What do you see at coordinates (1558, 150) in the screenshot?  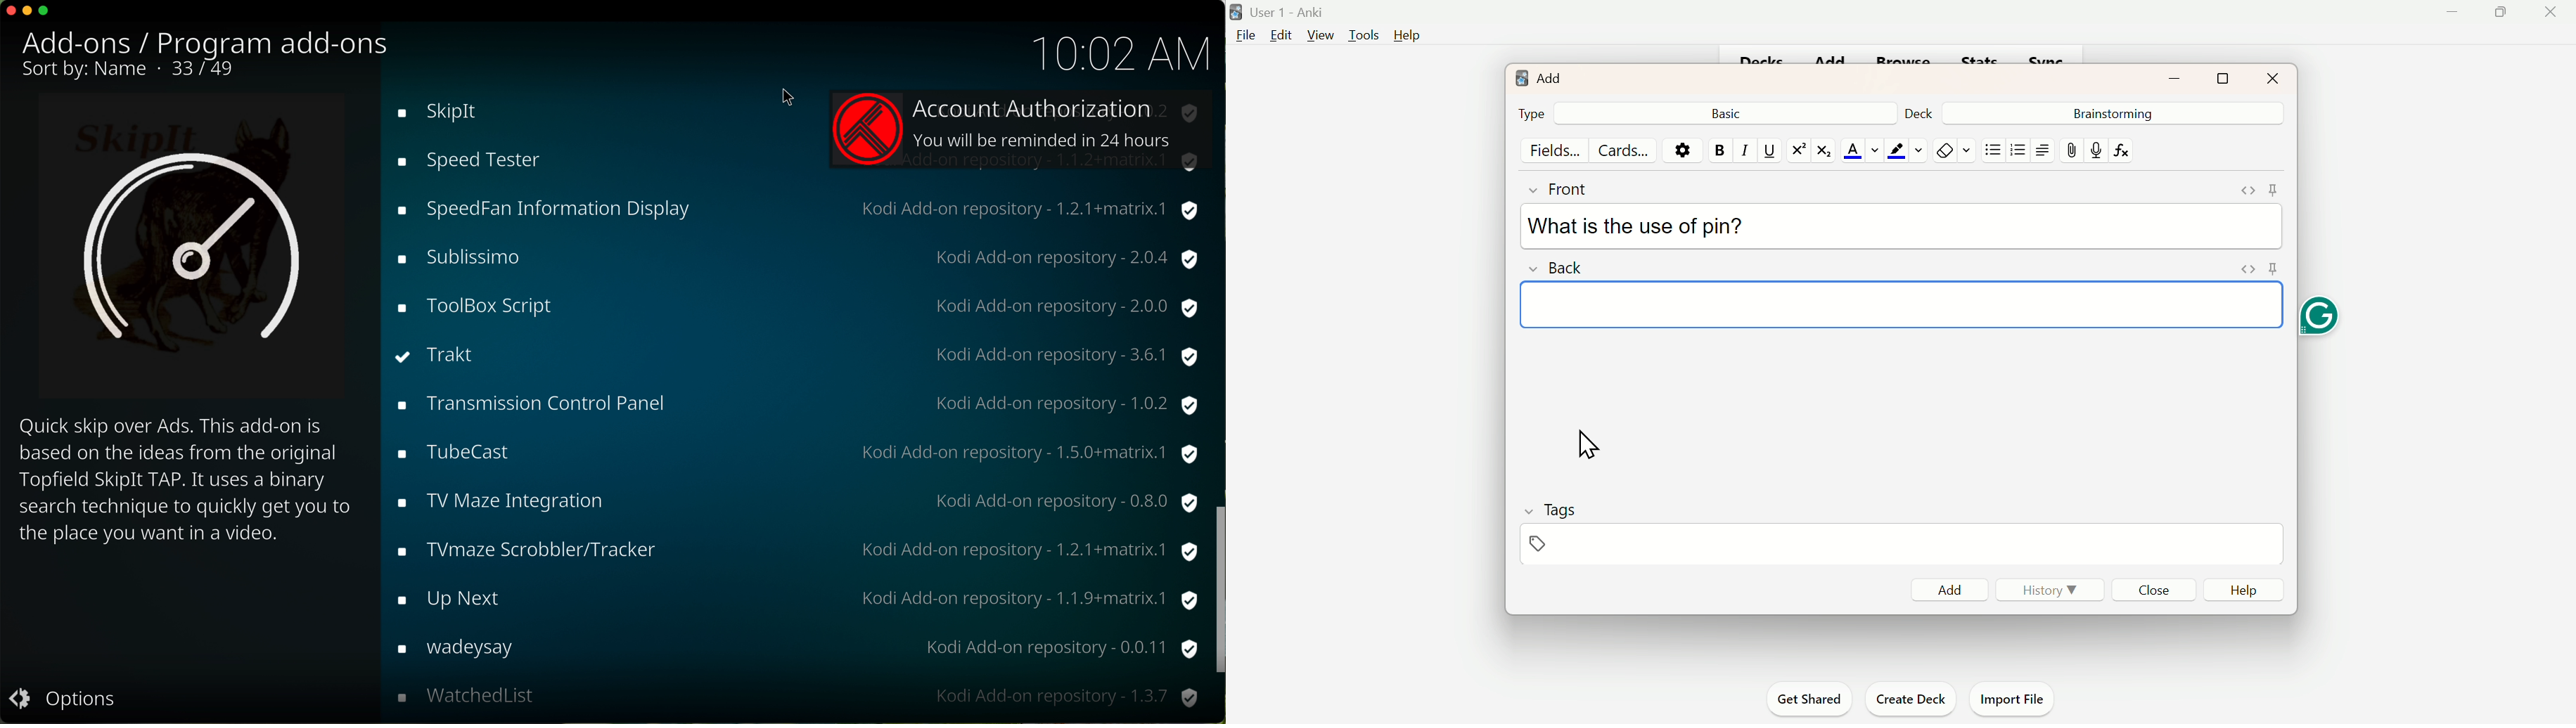 I see `Fields...` at bounding box center [1558, 150].